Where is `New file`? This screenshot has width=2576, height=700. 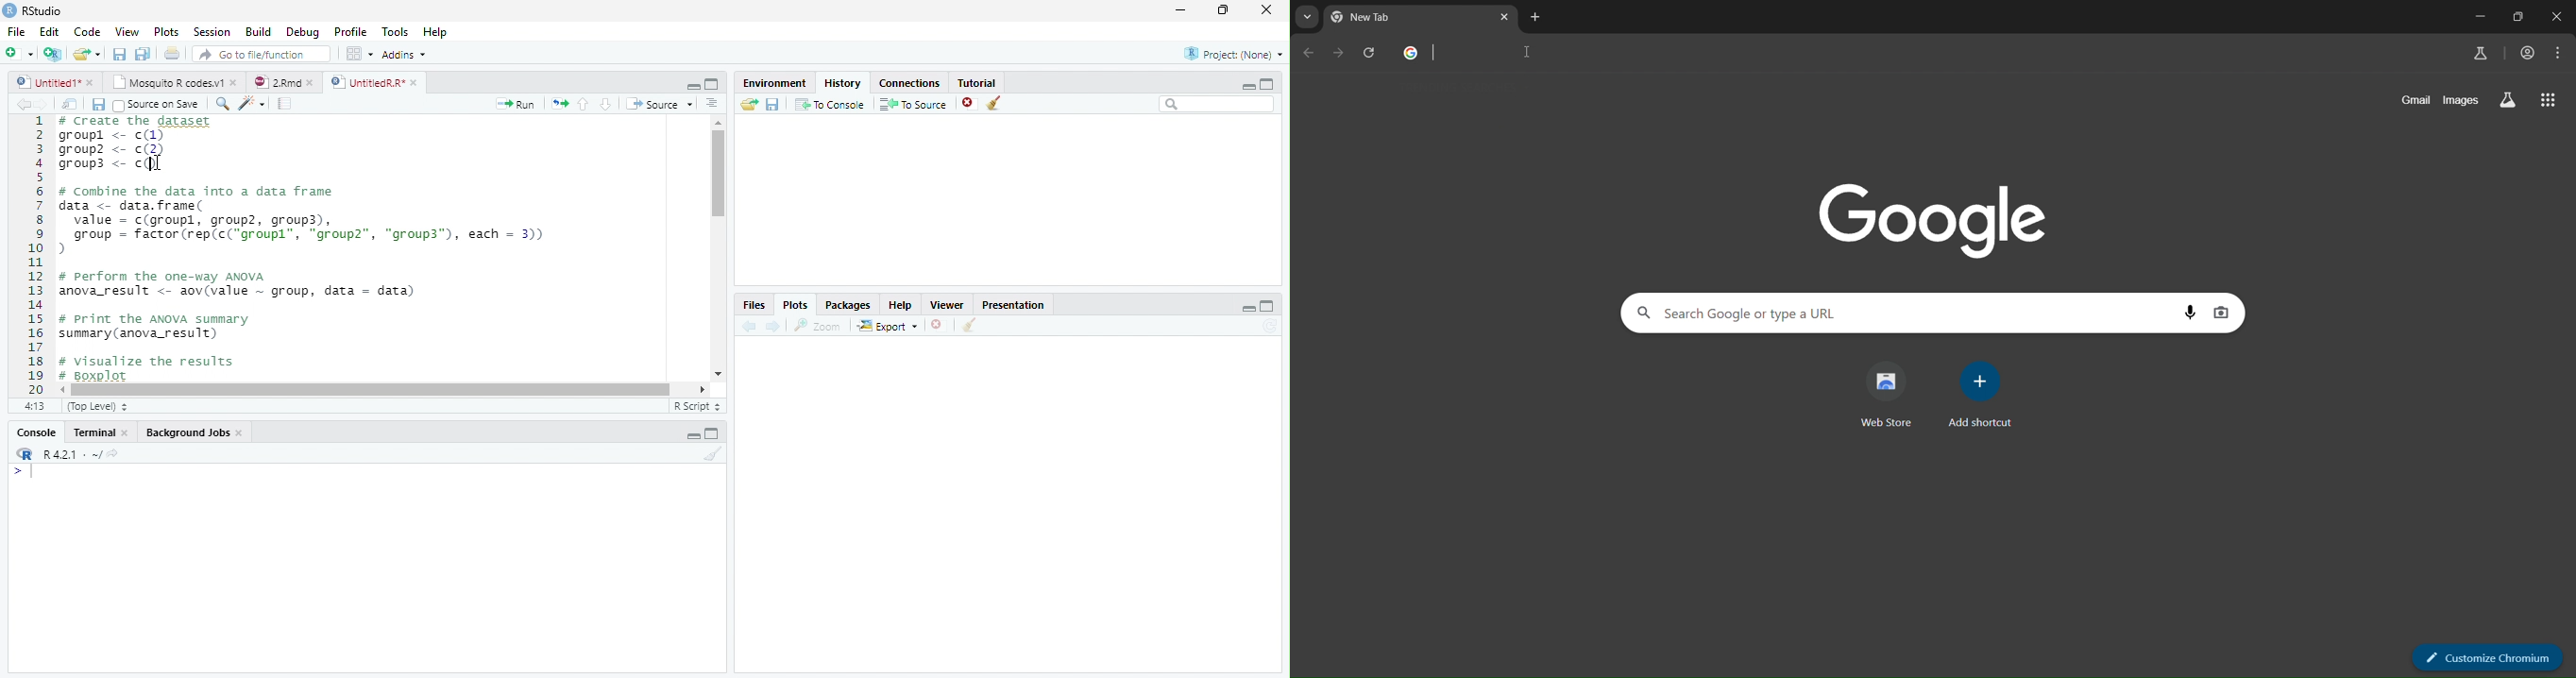 New file is located at coordinates (18, 53).